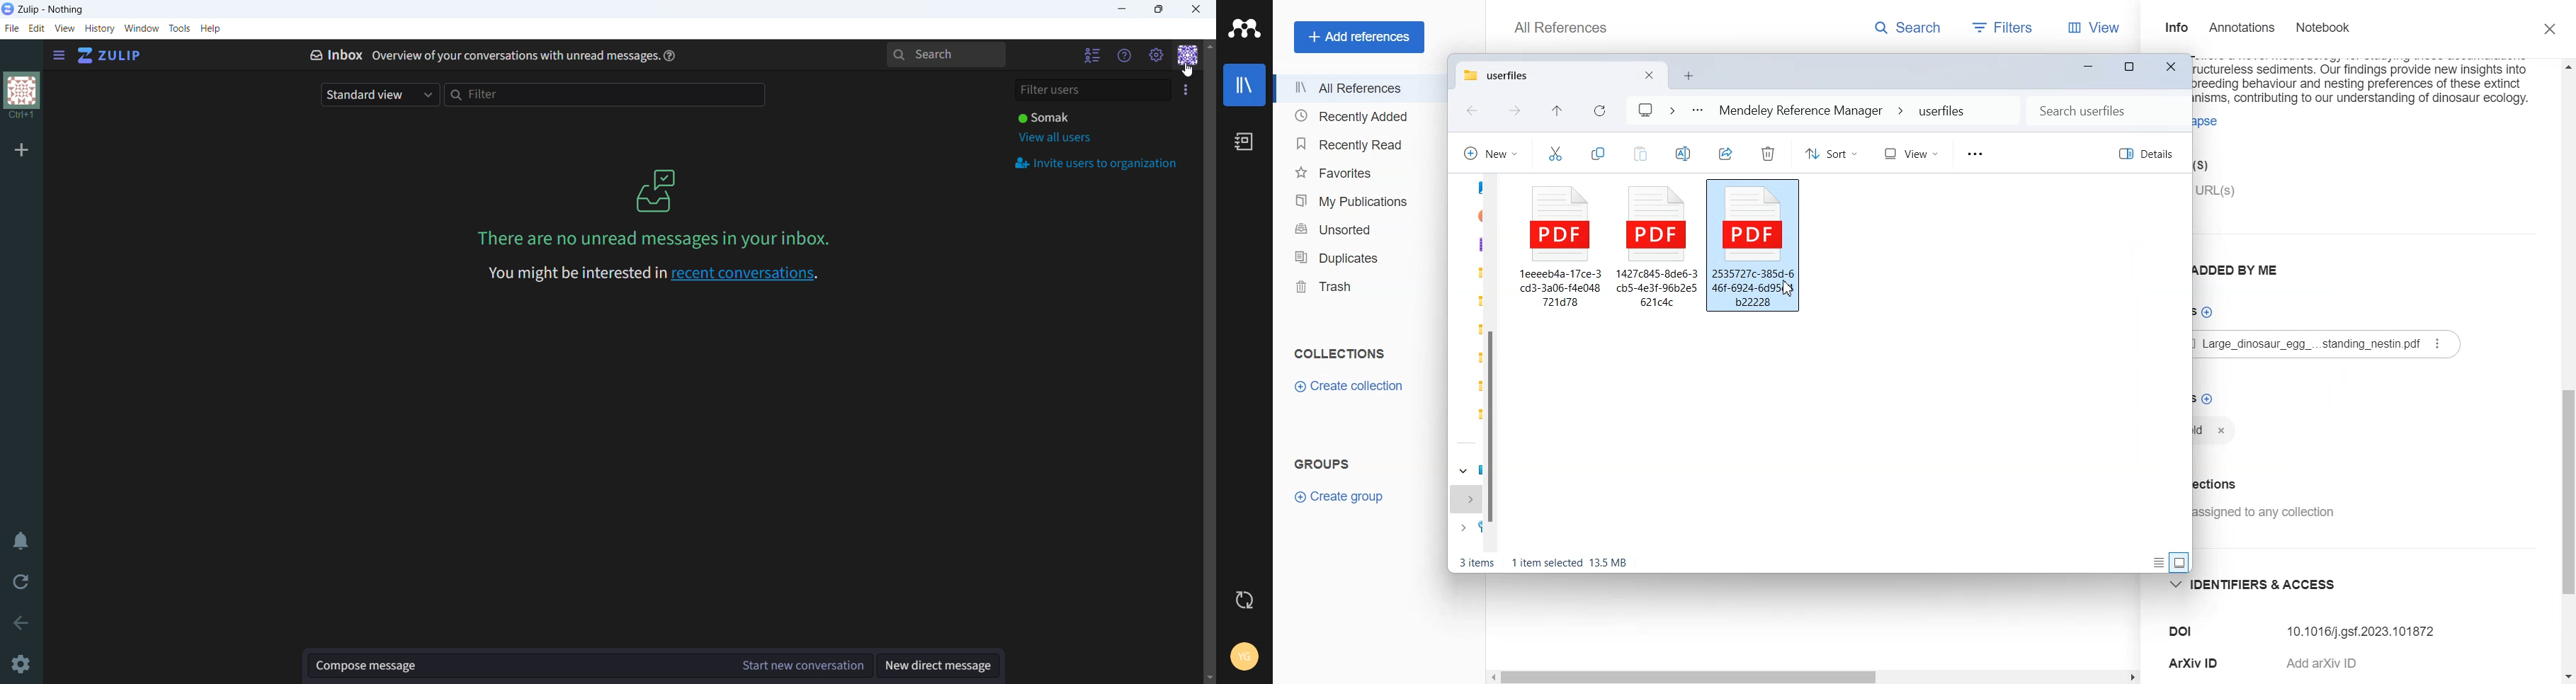 This screenshot has height=700, width=2576. Describe the element at coordinates (2174, 583) in the screenshot. I see `dropdown` at that location.